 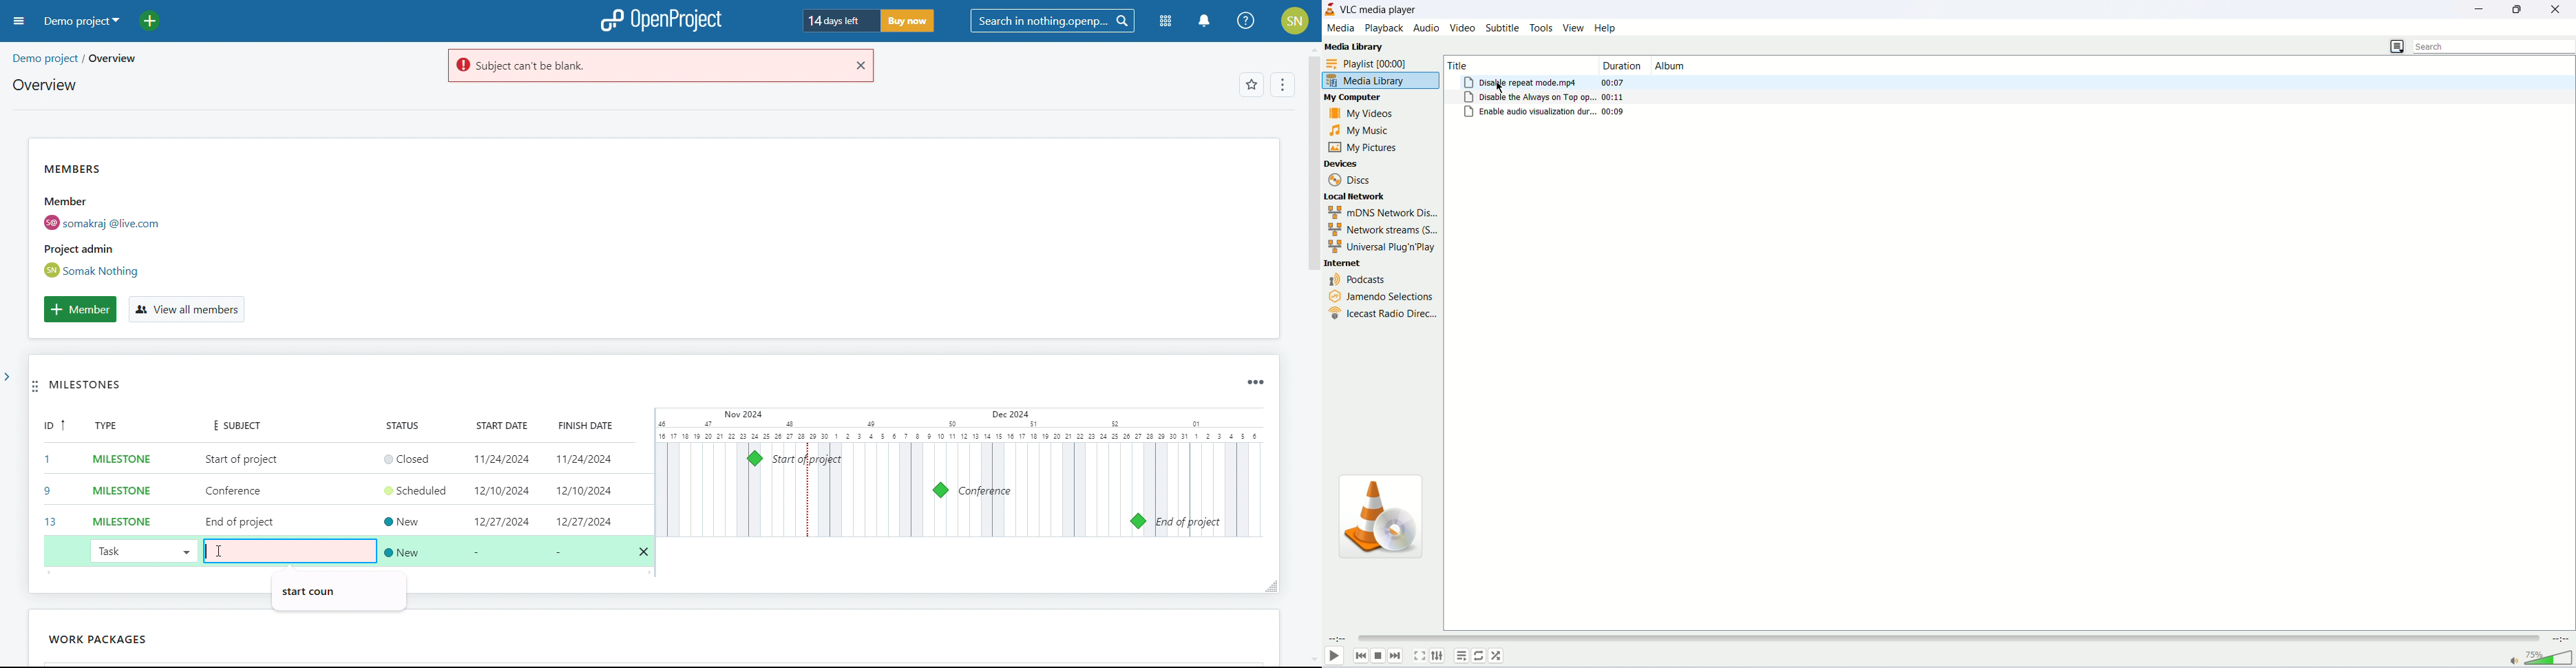 I want to click on my videos, so click(x=1372, y=112).